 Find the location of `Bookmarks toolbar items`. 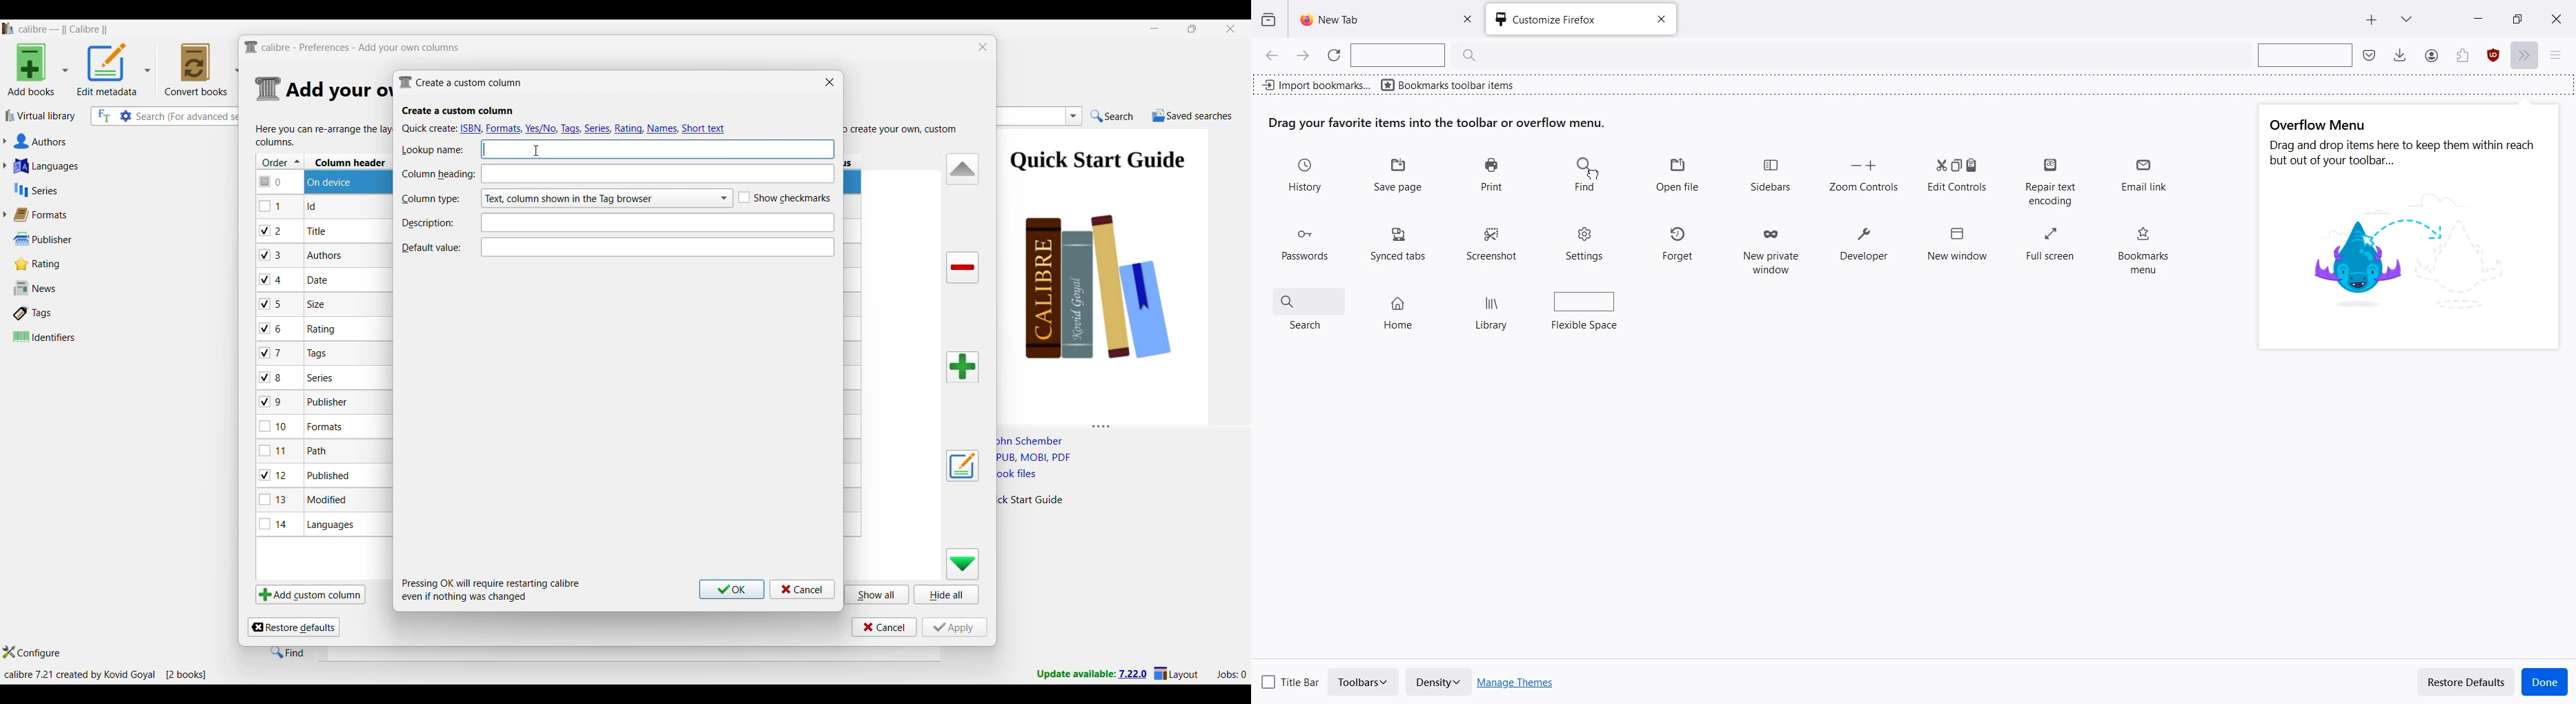

Bookmarks toolbar items is located at coordinates (1451, 84).